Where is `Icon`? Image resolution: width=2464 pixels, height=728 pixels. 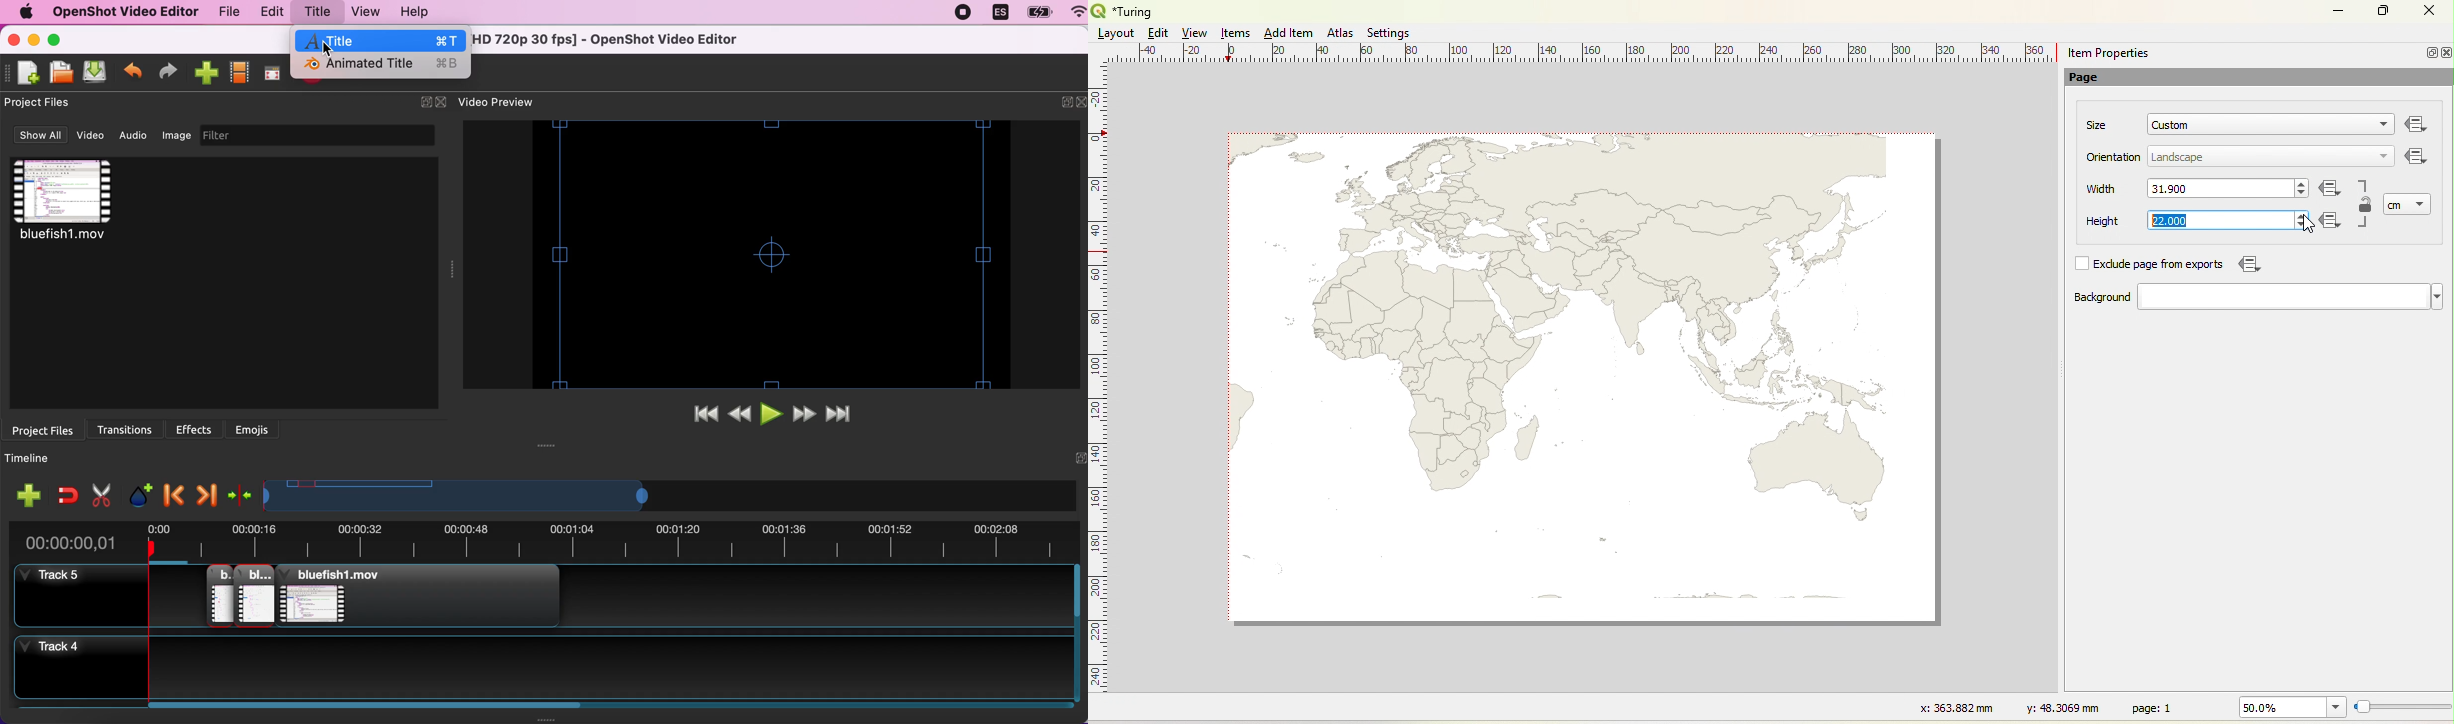 Icon is located at coordinates (2331, 190).